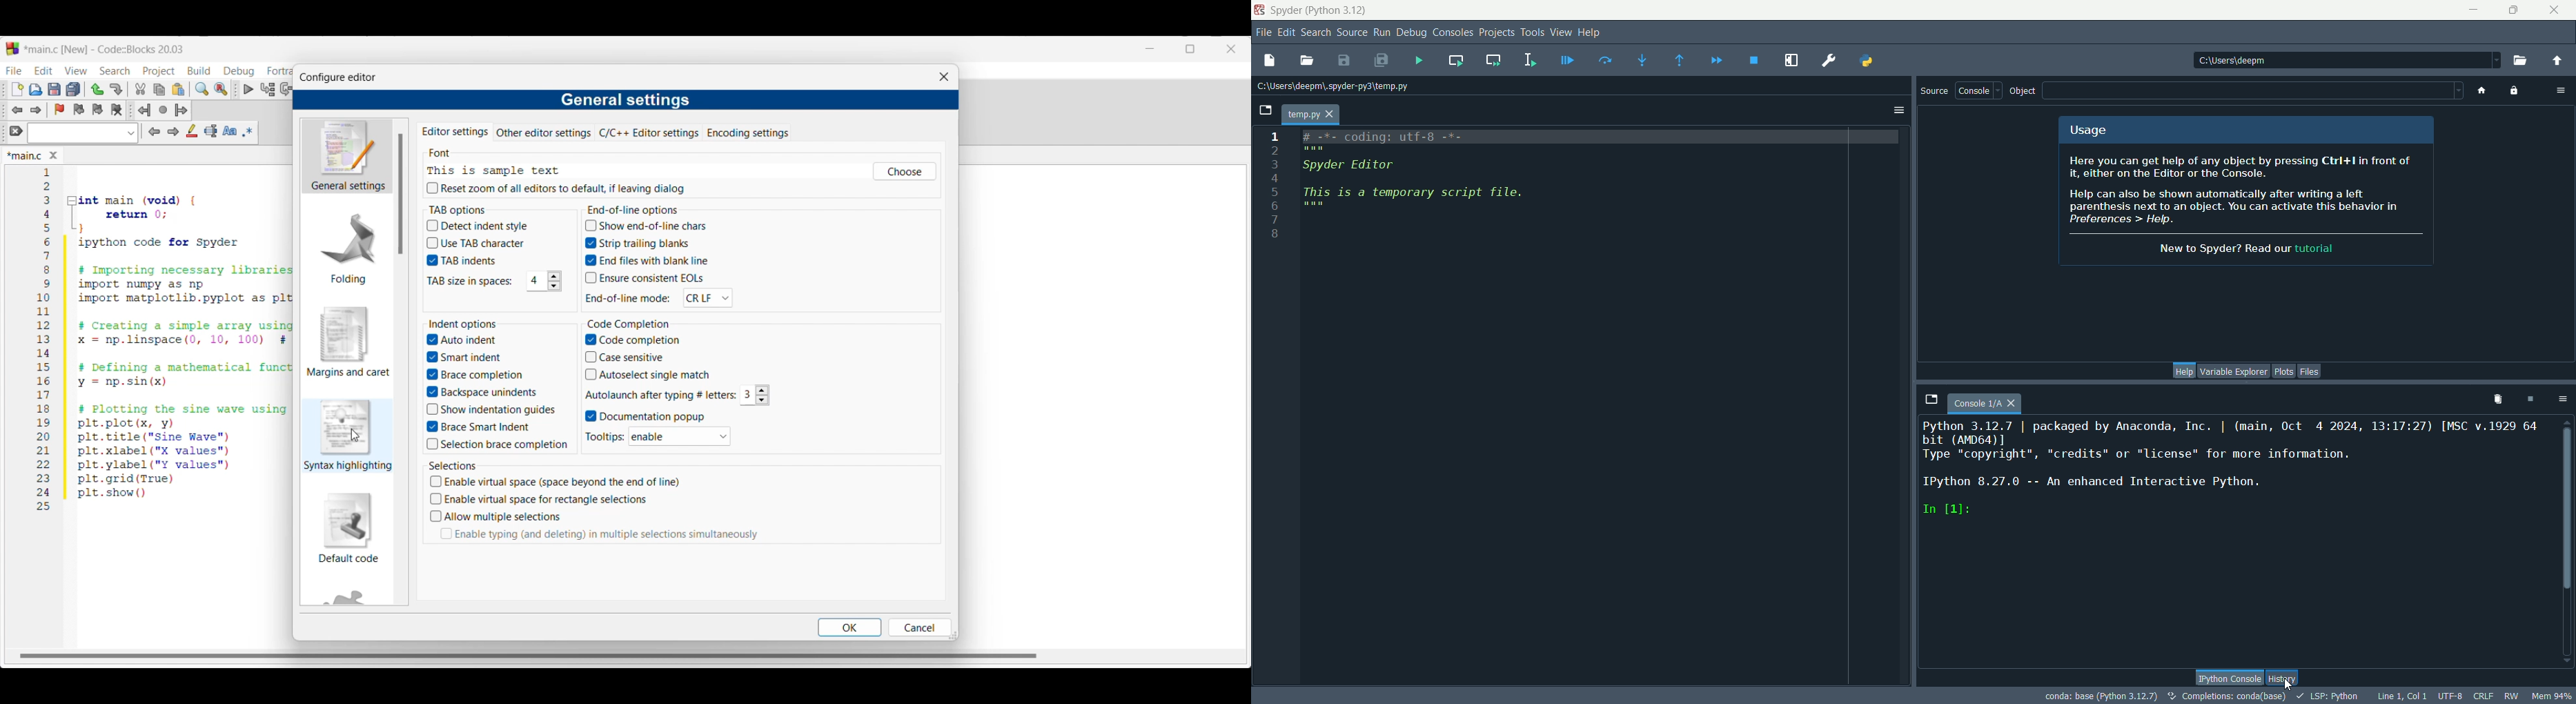 This screenshot has width=2576, height=728. What do you see at coordinates (97, 89) in the screenshot?
I see `Undo` at bounding box center [97, 89].